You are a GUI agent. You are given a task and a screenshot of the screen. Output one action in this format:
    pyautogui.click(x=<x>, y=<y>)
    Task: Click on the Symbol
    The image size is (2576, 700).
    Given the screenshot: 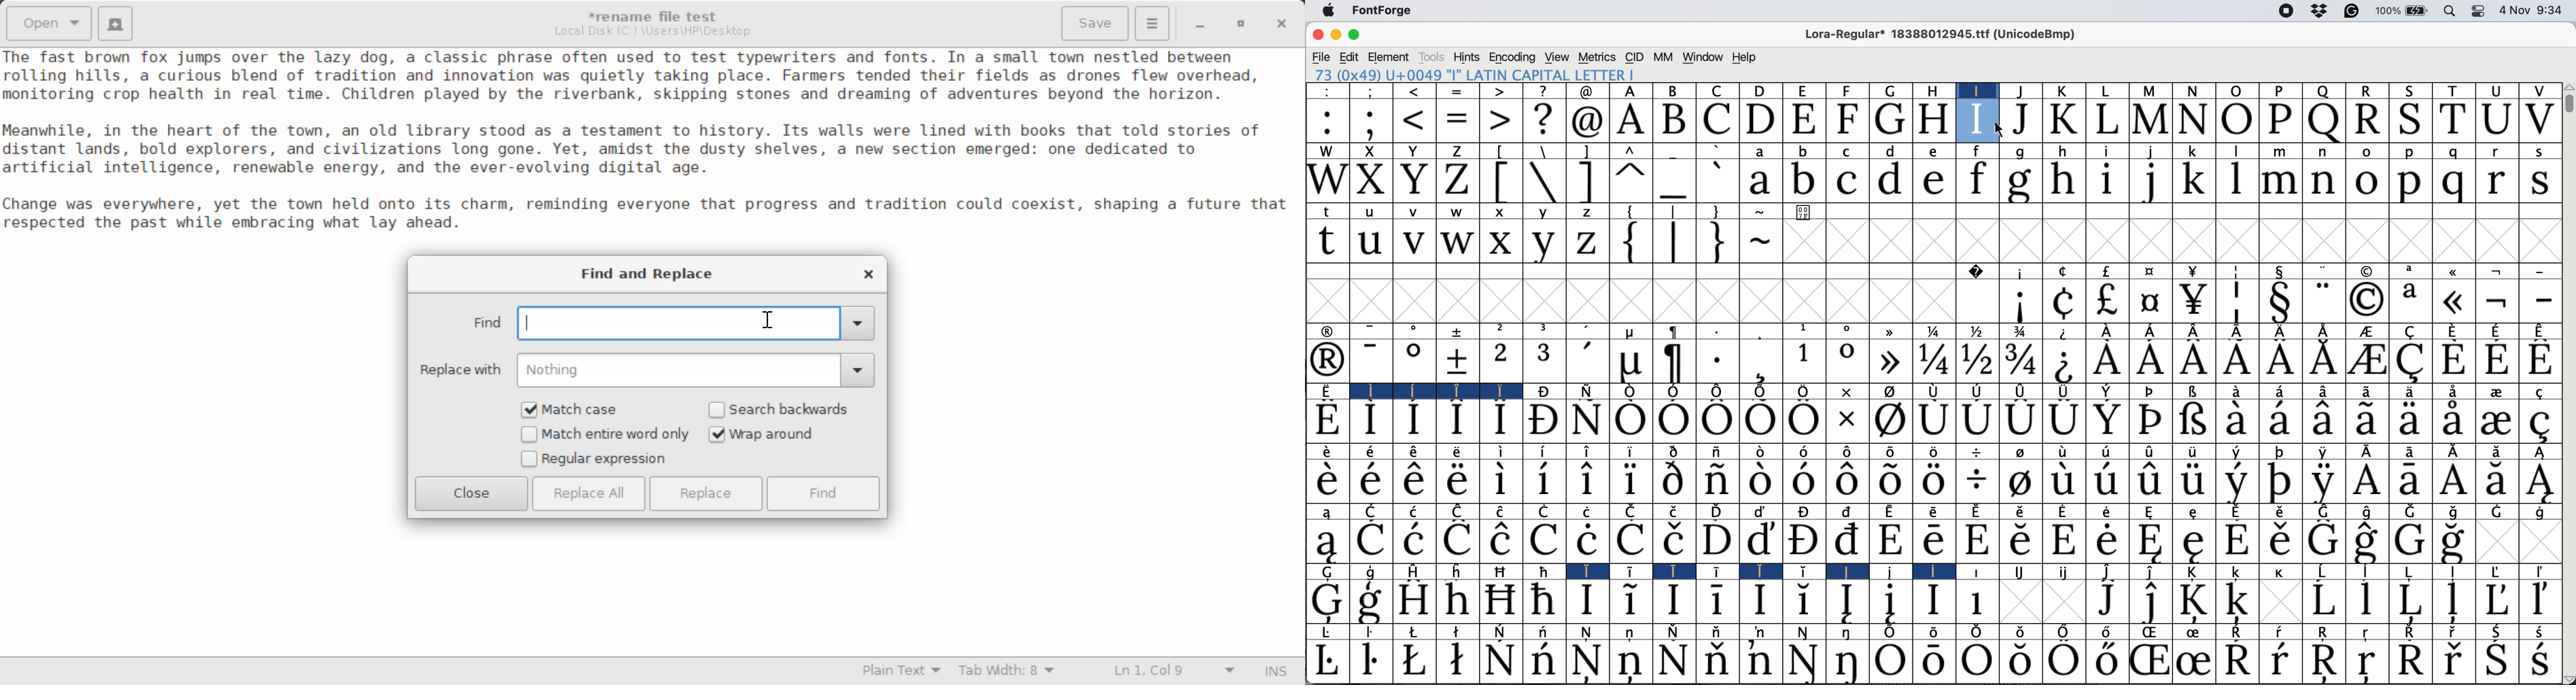 What is the action you would take?
    pyautogui.click(x=2105, y=662)
    